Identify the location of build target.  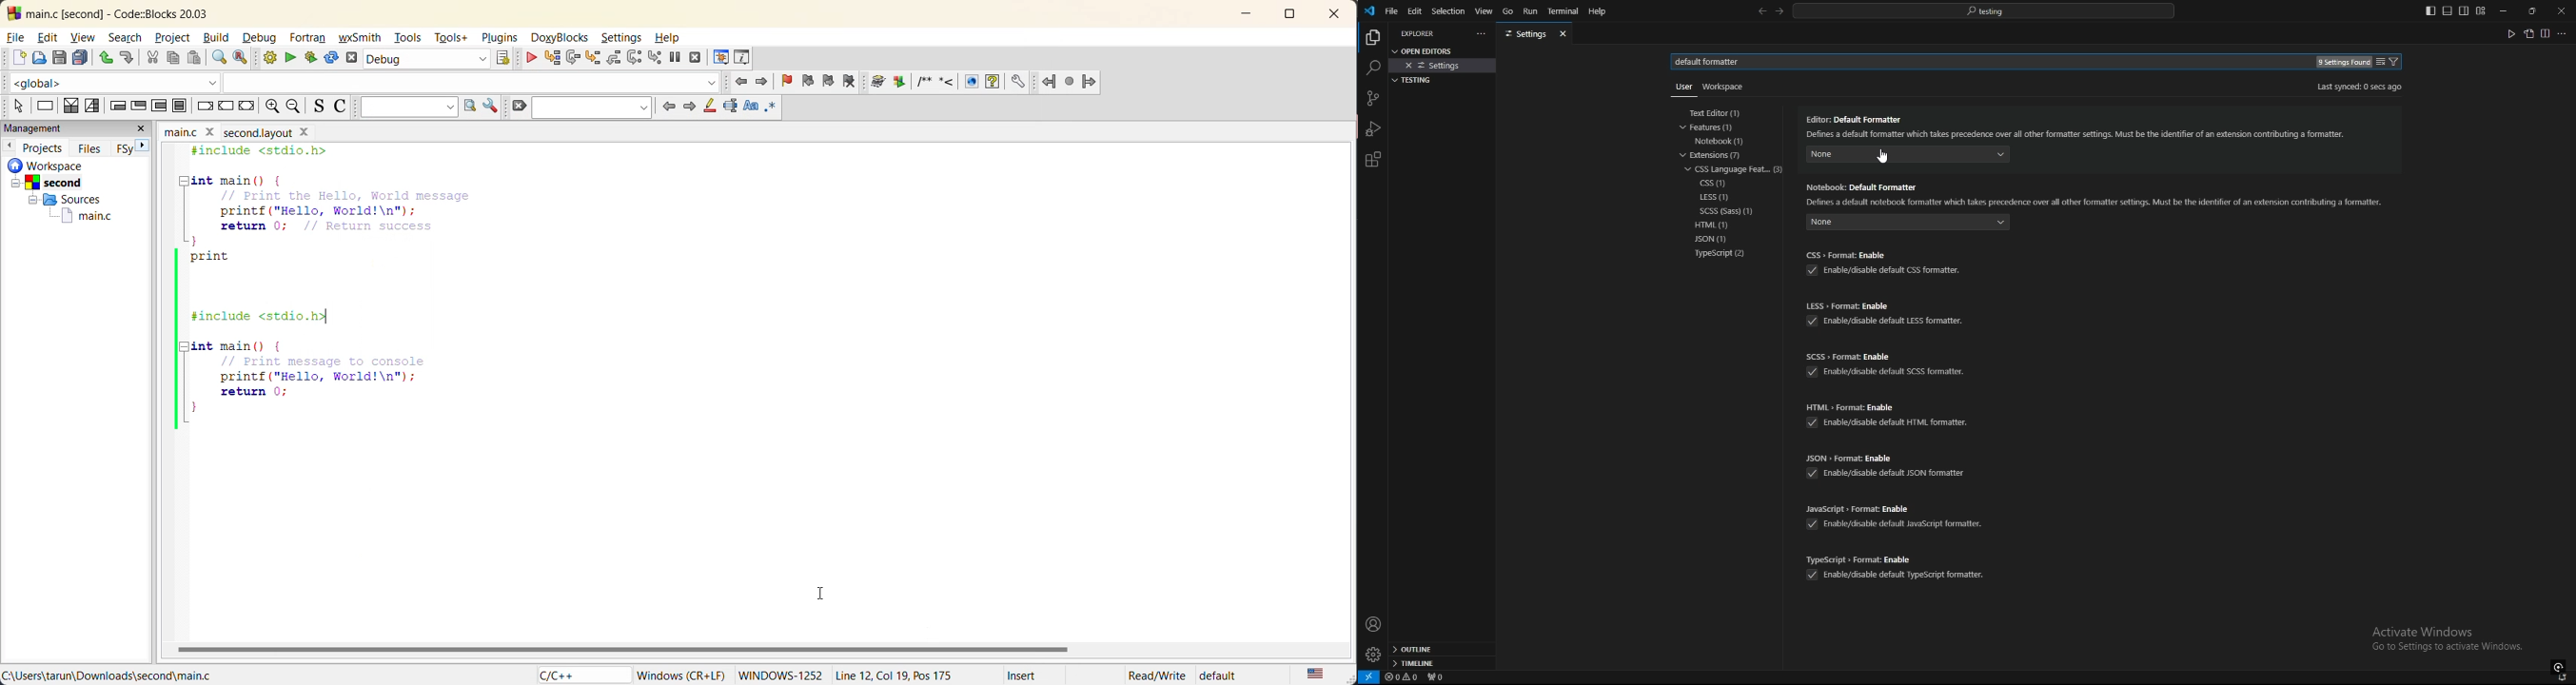
(427, 59).